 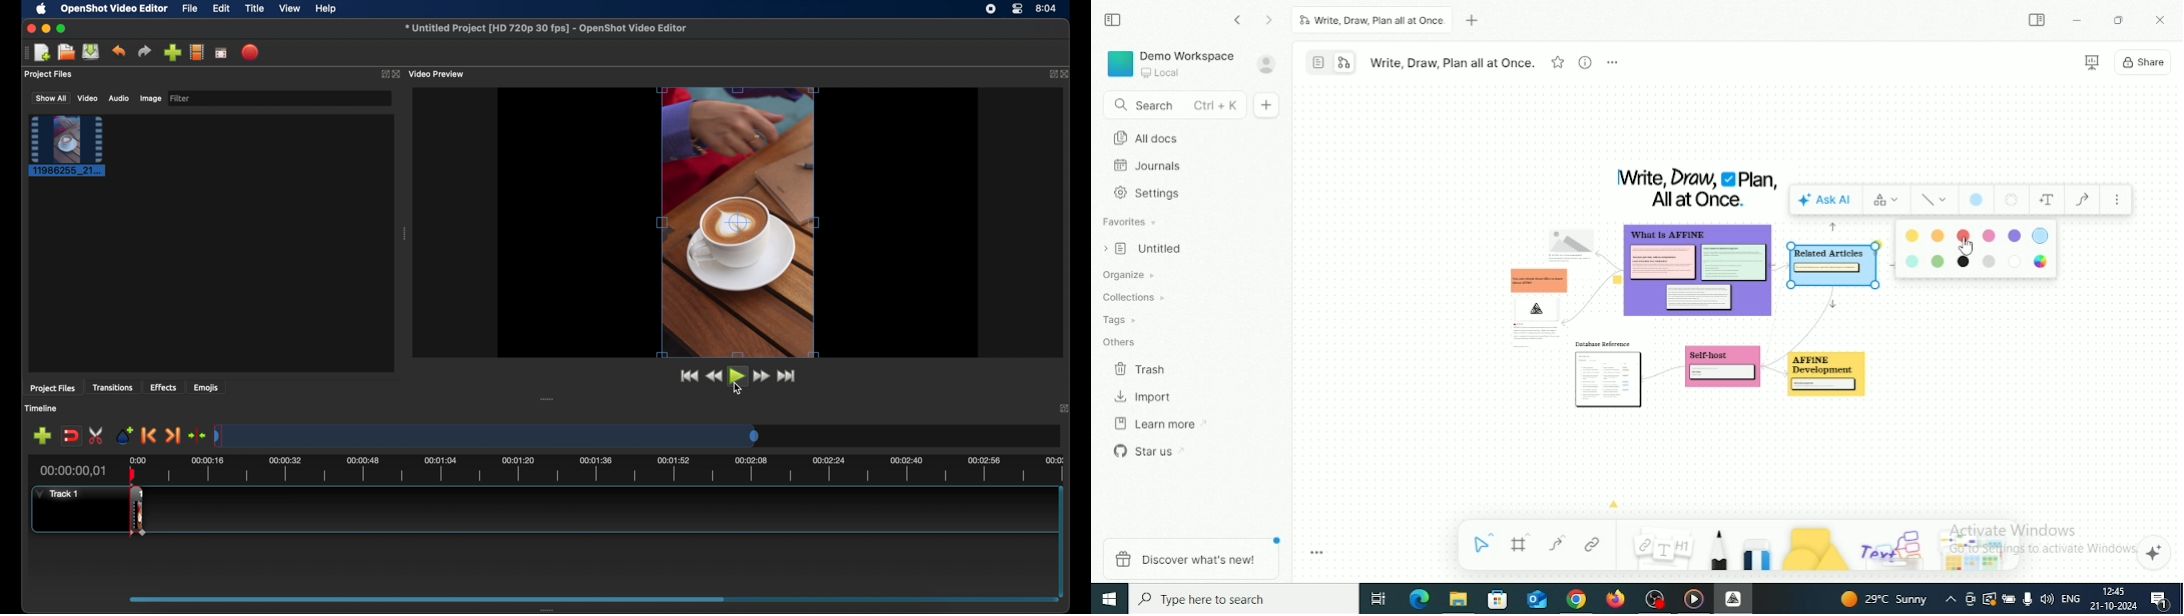 What do you see at coordinates (736, 376) in the screenshot?
I see `play ` at bounding box center [736, 376].